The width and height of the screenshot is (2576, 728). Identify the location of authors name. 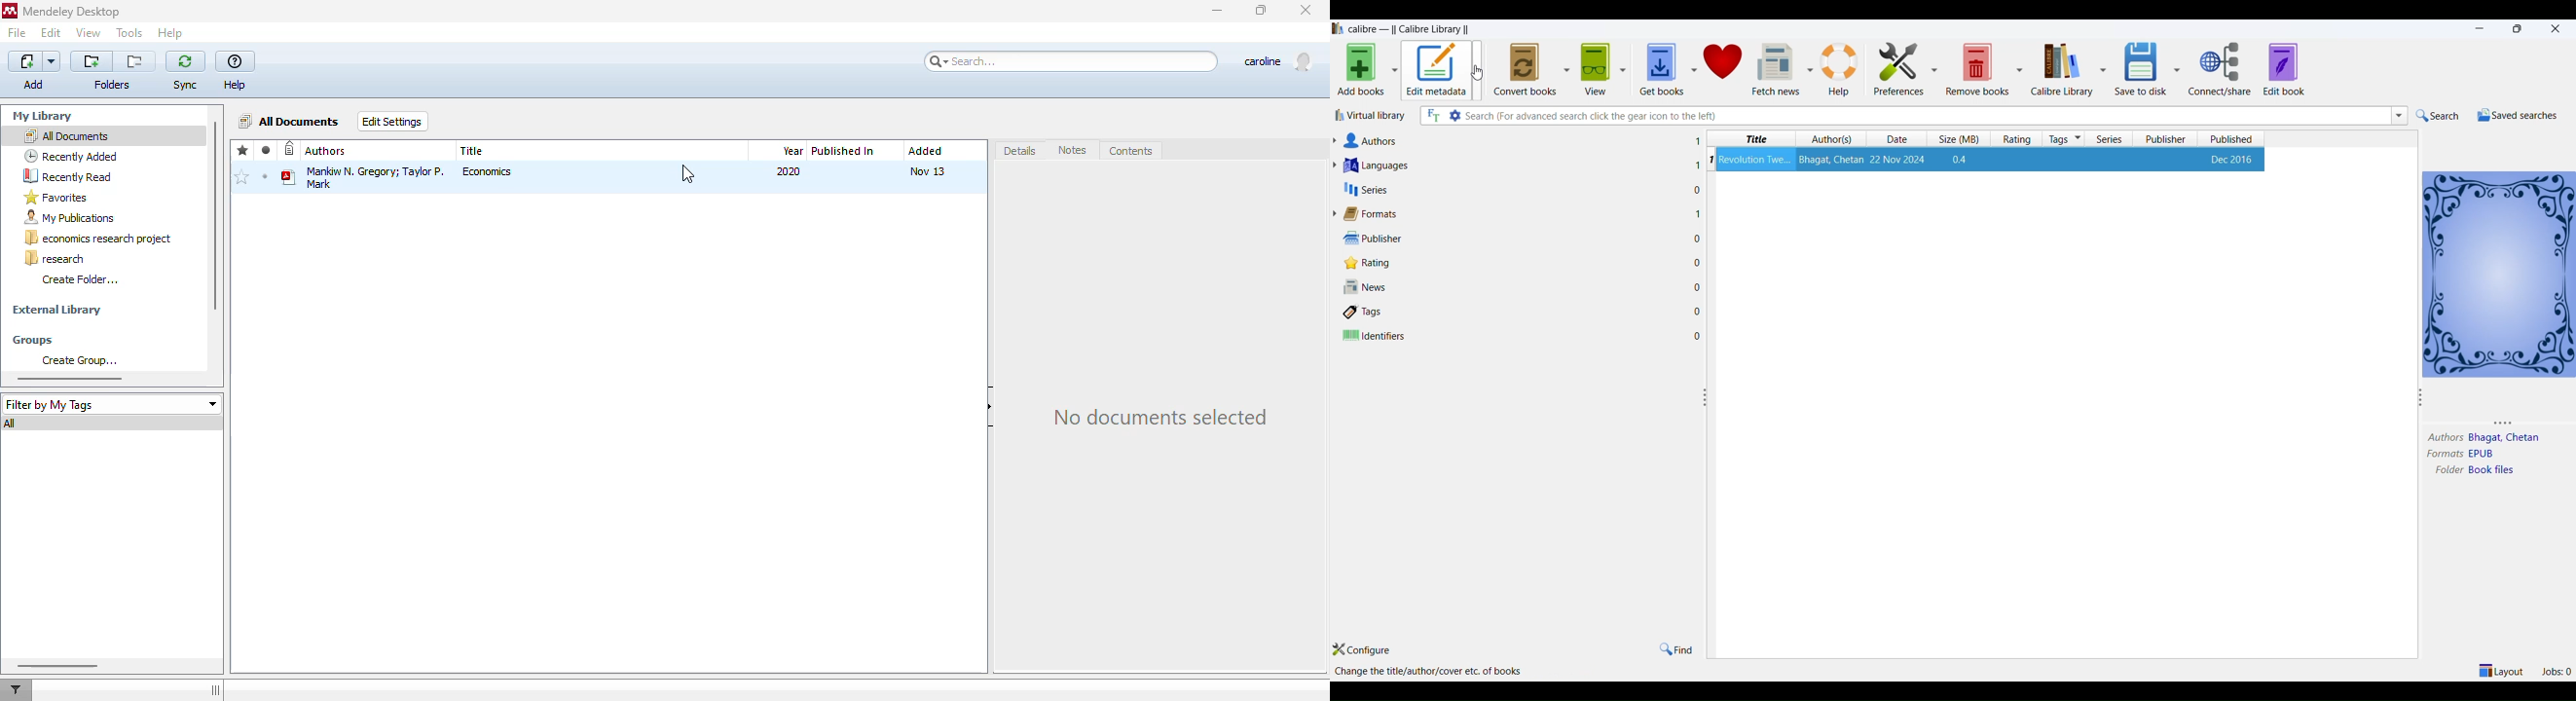
(2505, 437).